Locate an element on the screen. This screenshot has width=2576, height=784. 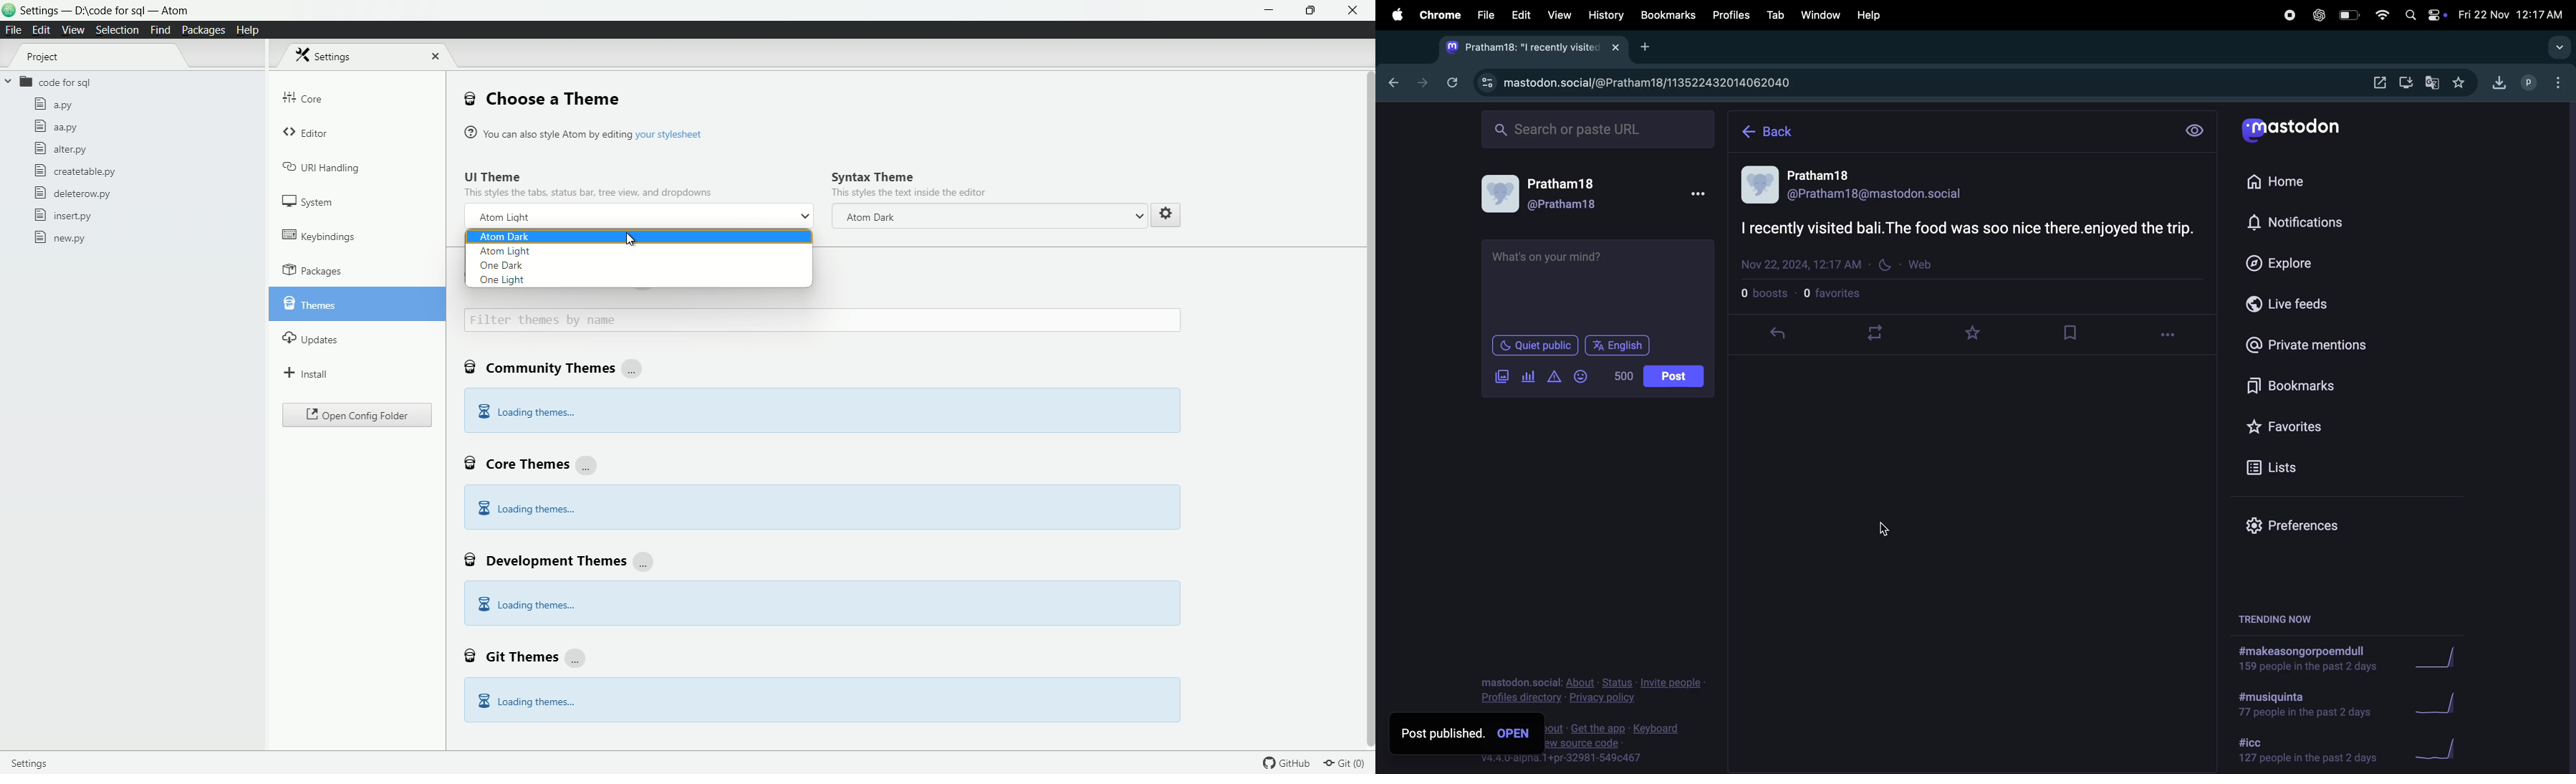
post is located at coordinates (1976, 217).